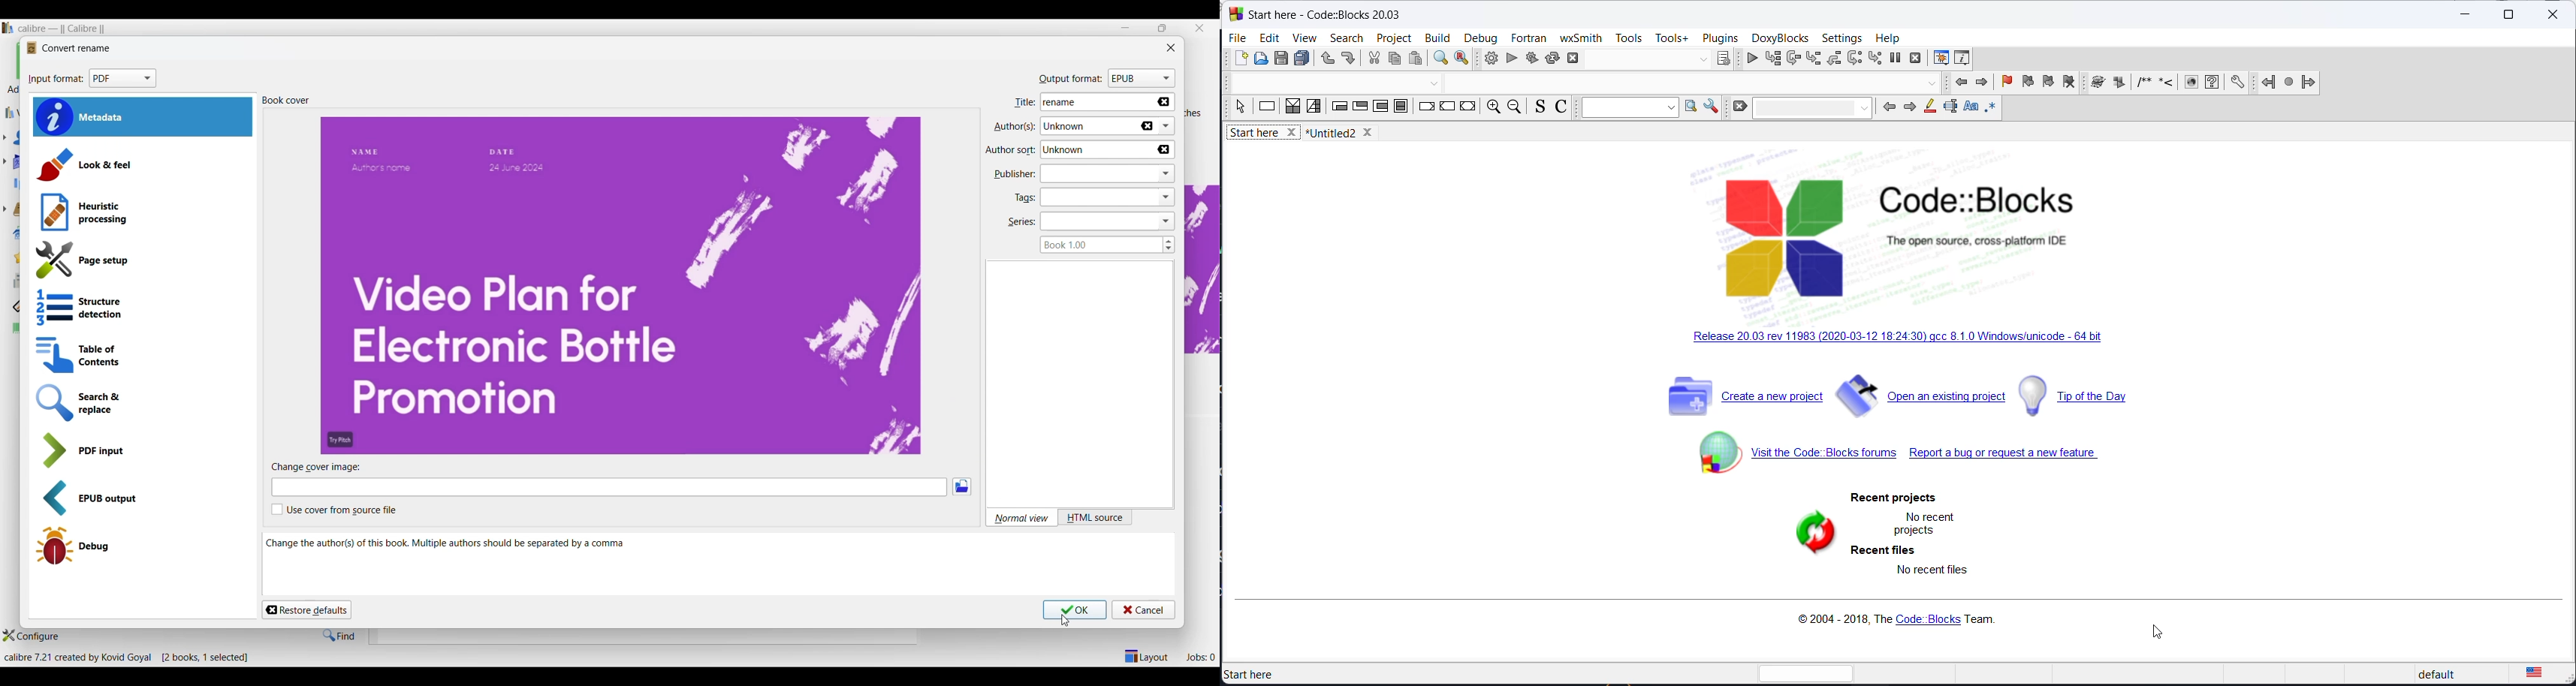 Image resolution: width=2576 pixels, height=700 pixels. What do you see at coordinates (2165, 84) in the screenshot?
I see `icon` at bounding box center [2165, 84].